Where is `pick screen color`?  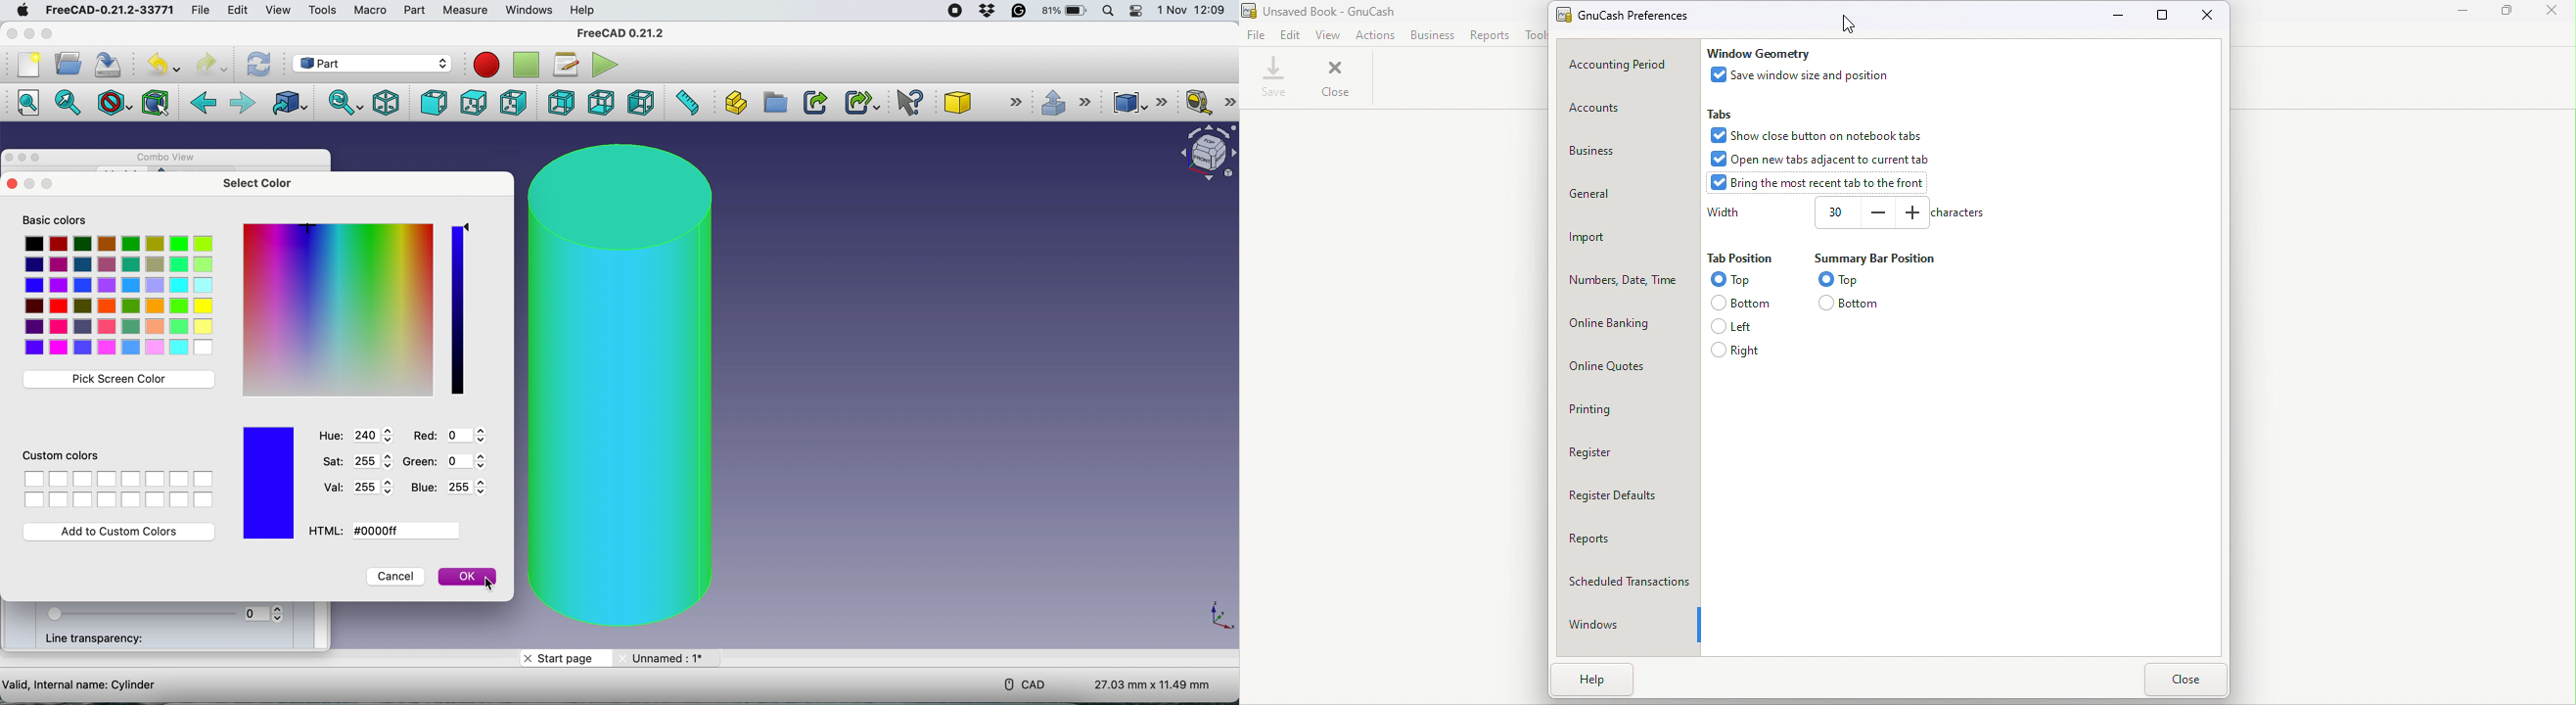 pick screen color is located at coordinates (119, 379).